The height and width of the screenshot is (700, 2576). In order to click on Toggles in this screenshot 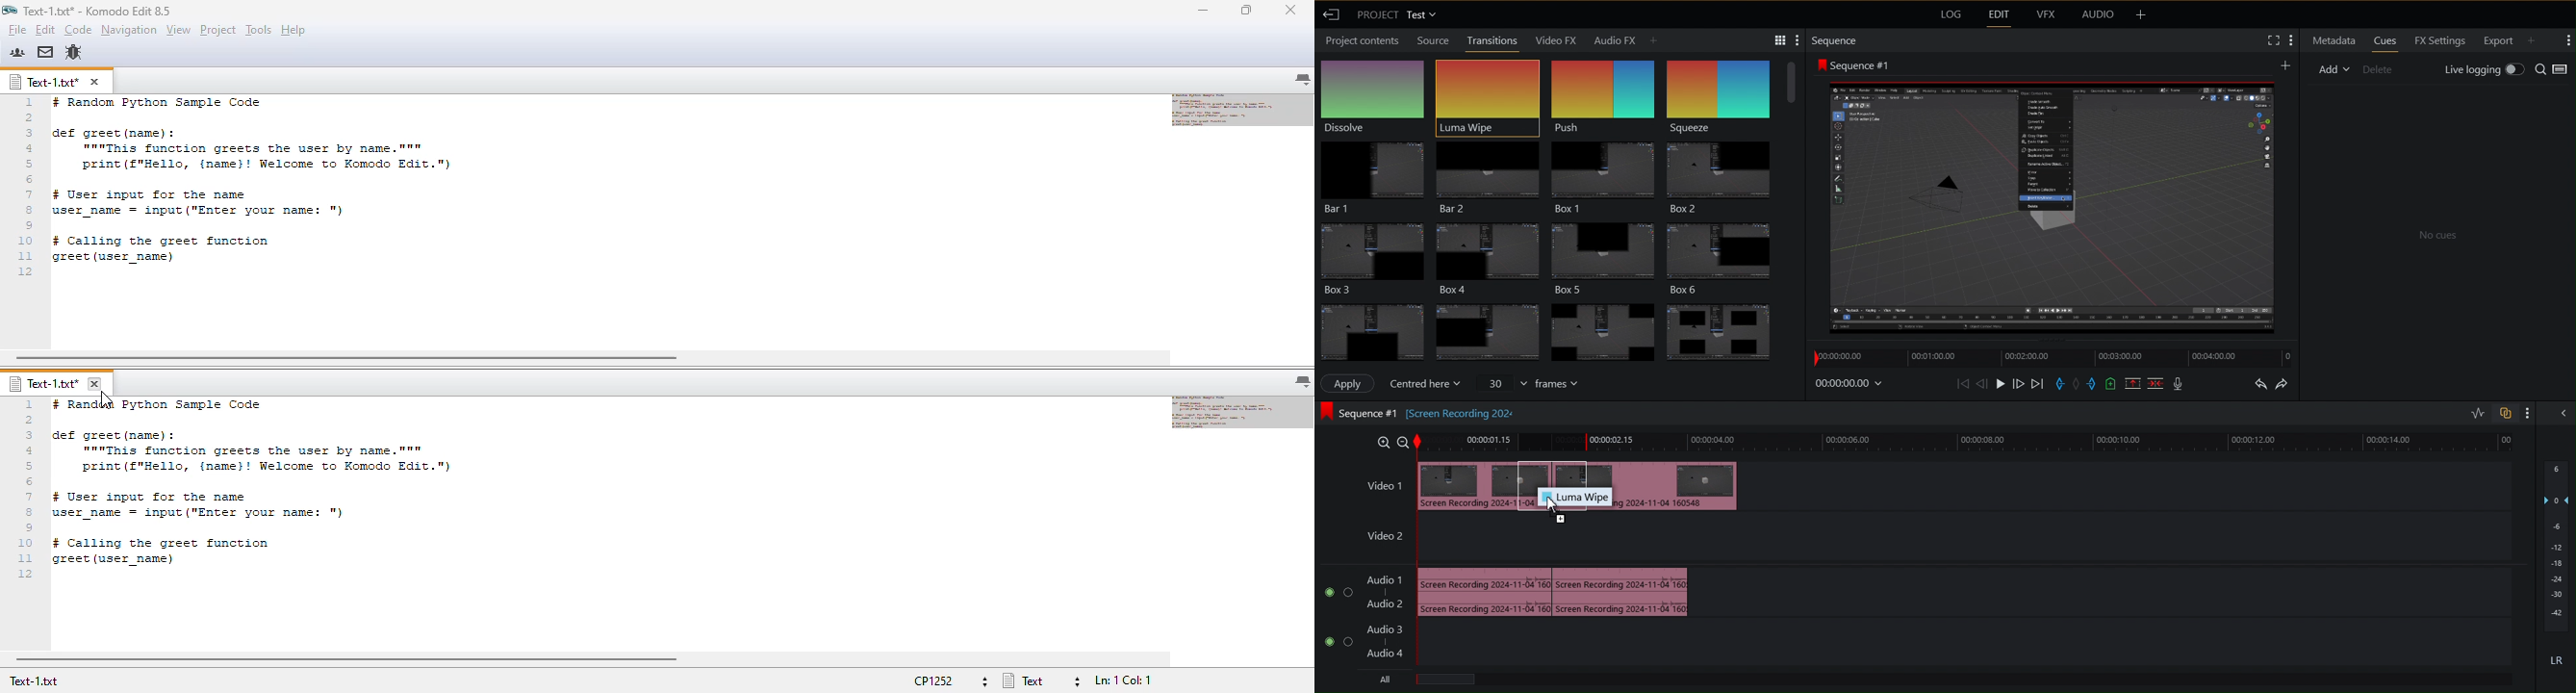, I will do `click(2489, 413)`.